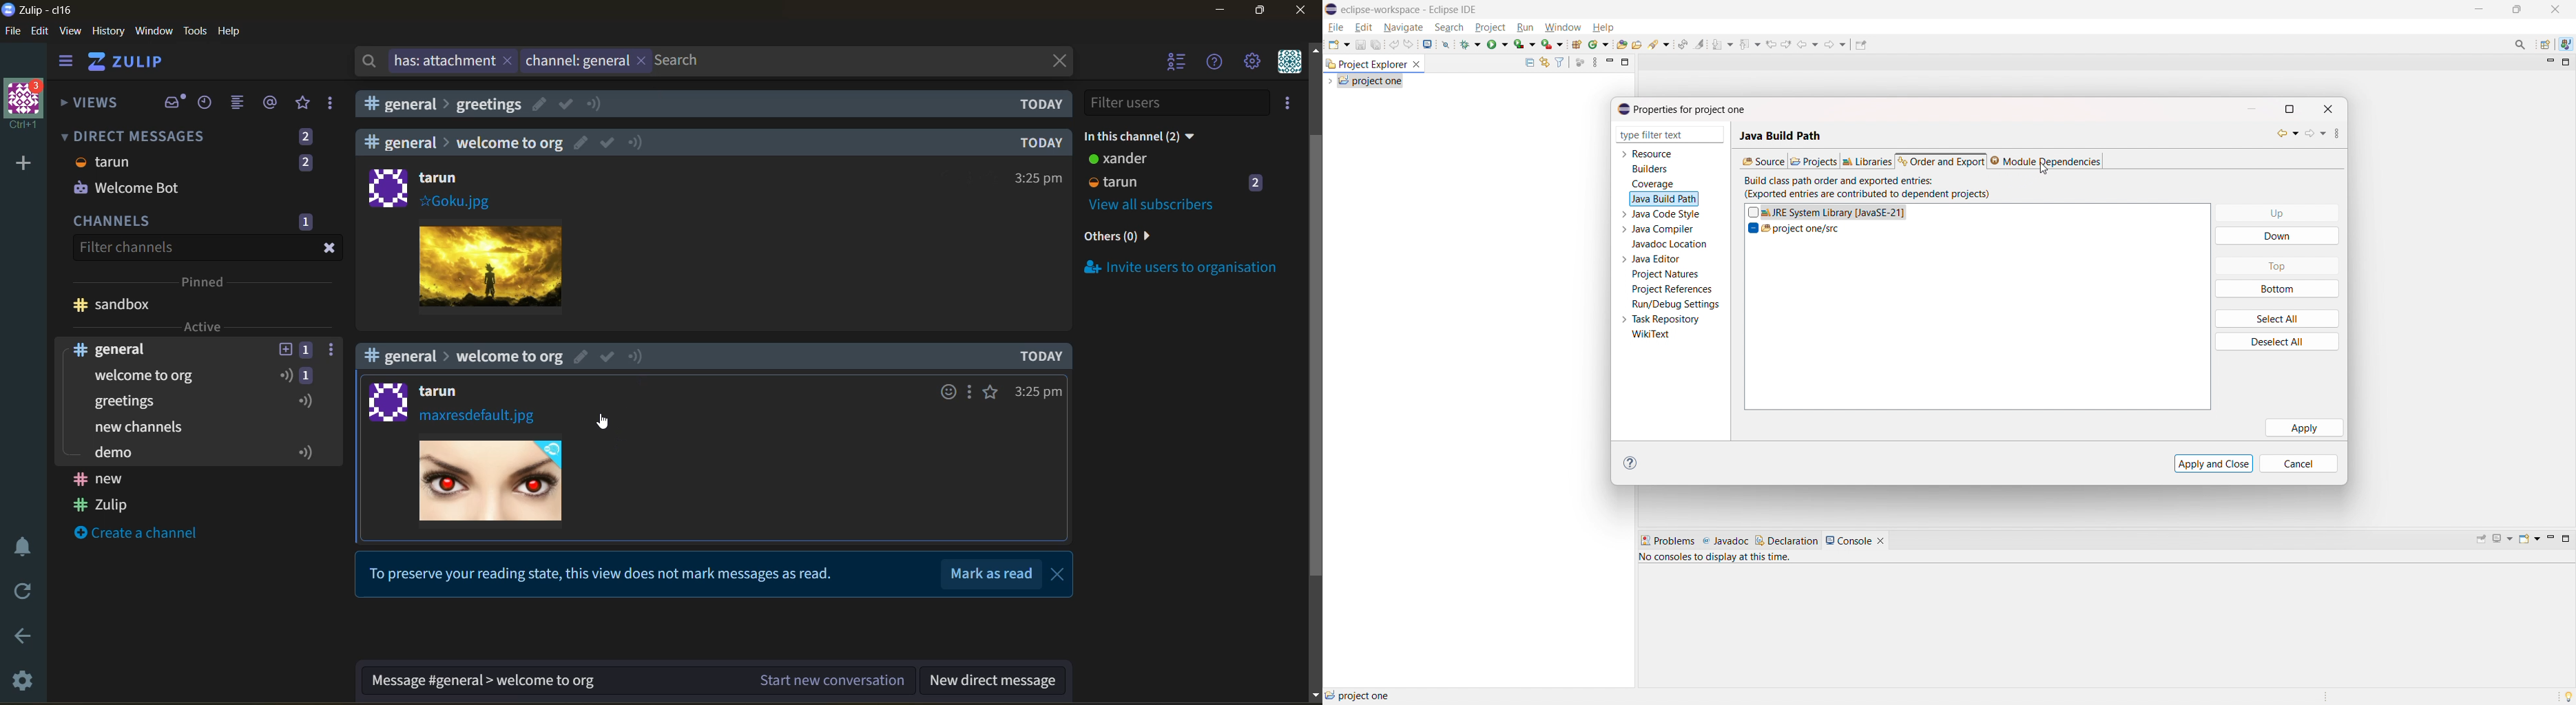 The height and width of the screenshot is (728, 2576). Describe the element at coordinates (305, 162) in the screenshot. I see `2` at that location.